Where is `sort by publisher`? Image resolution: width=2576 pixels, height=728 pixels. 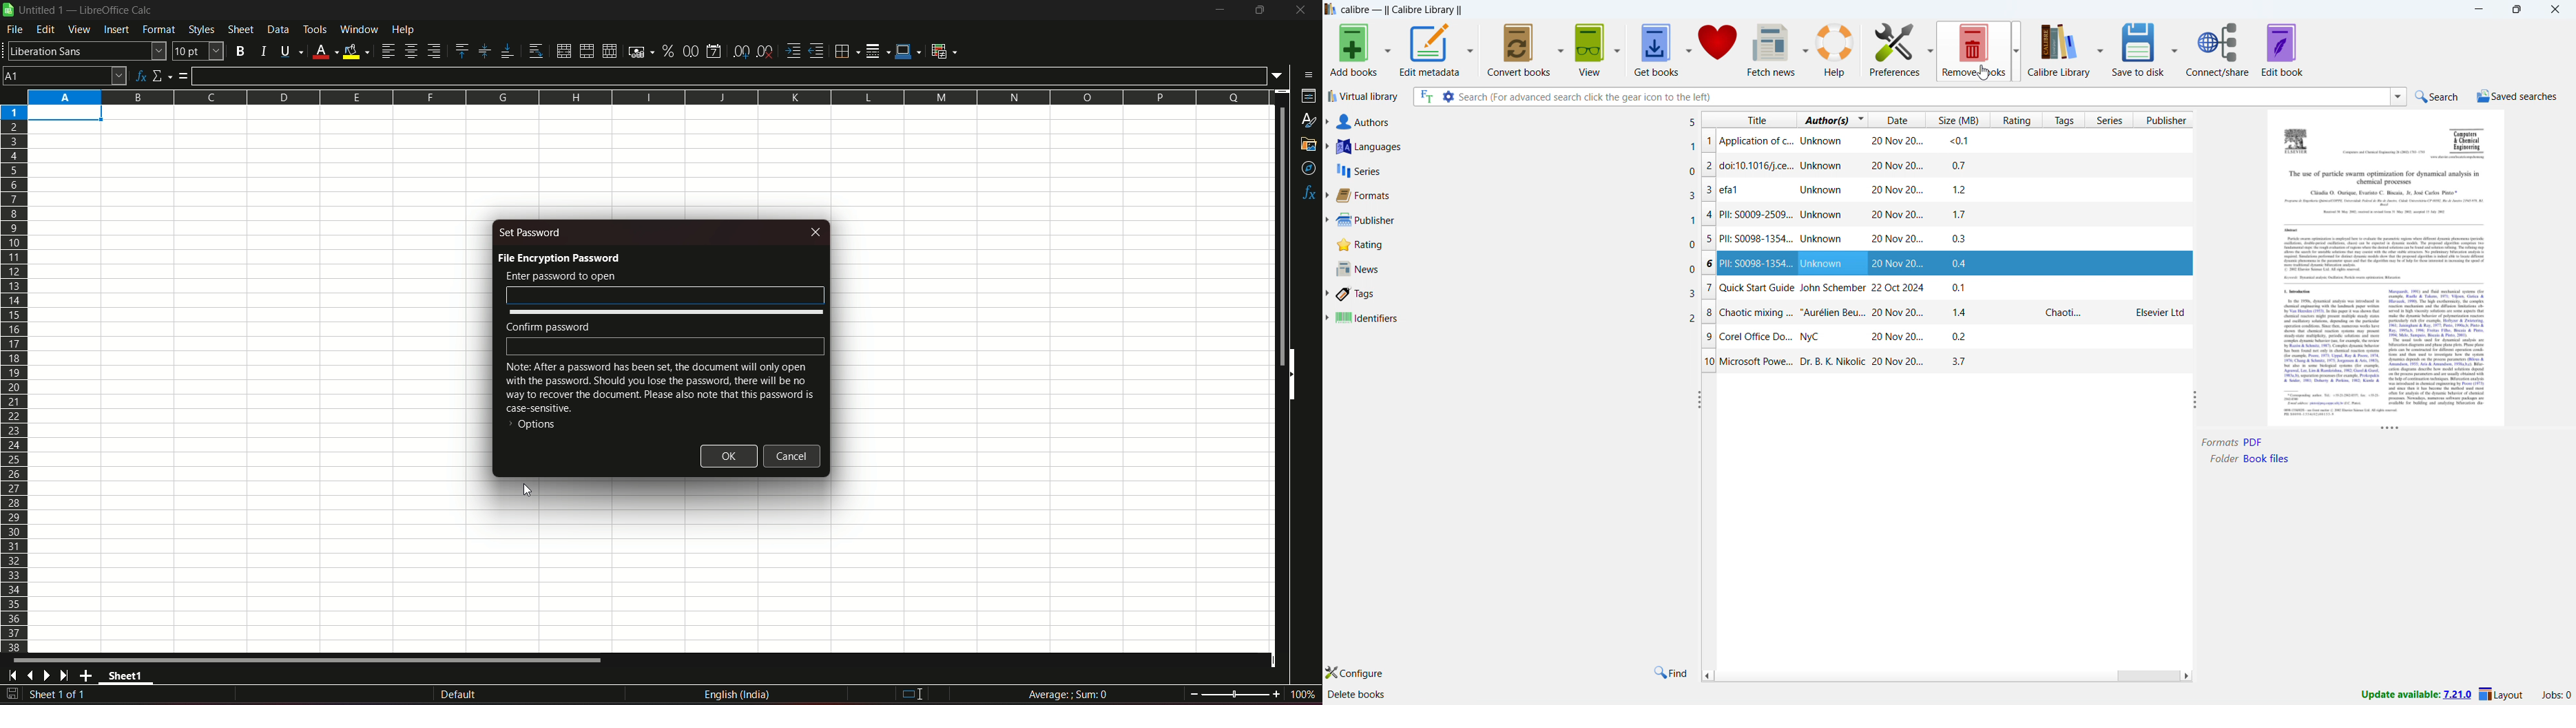
sort by publisher is located at coordinates (2164, 120).